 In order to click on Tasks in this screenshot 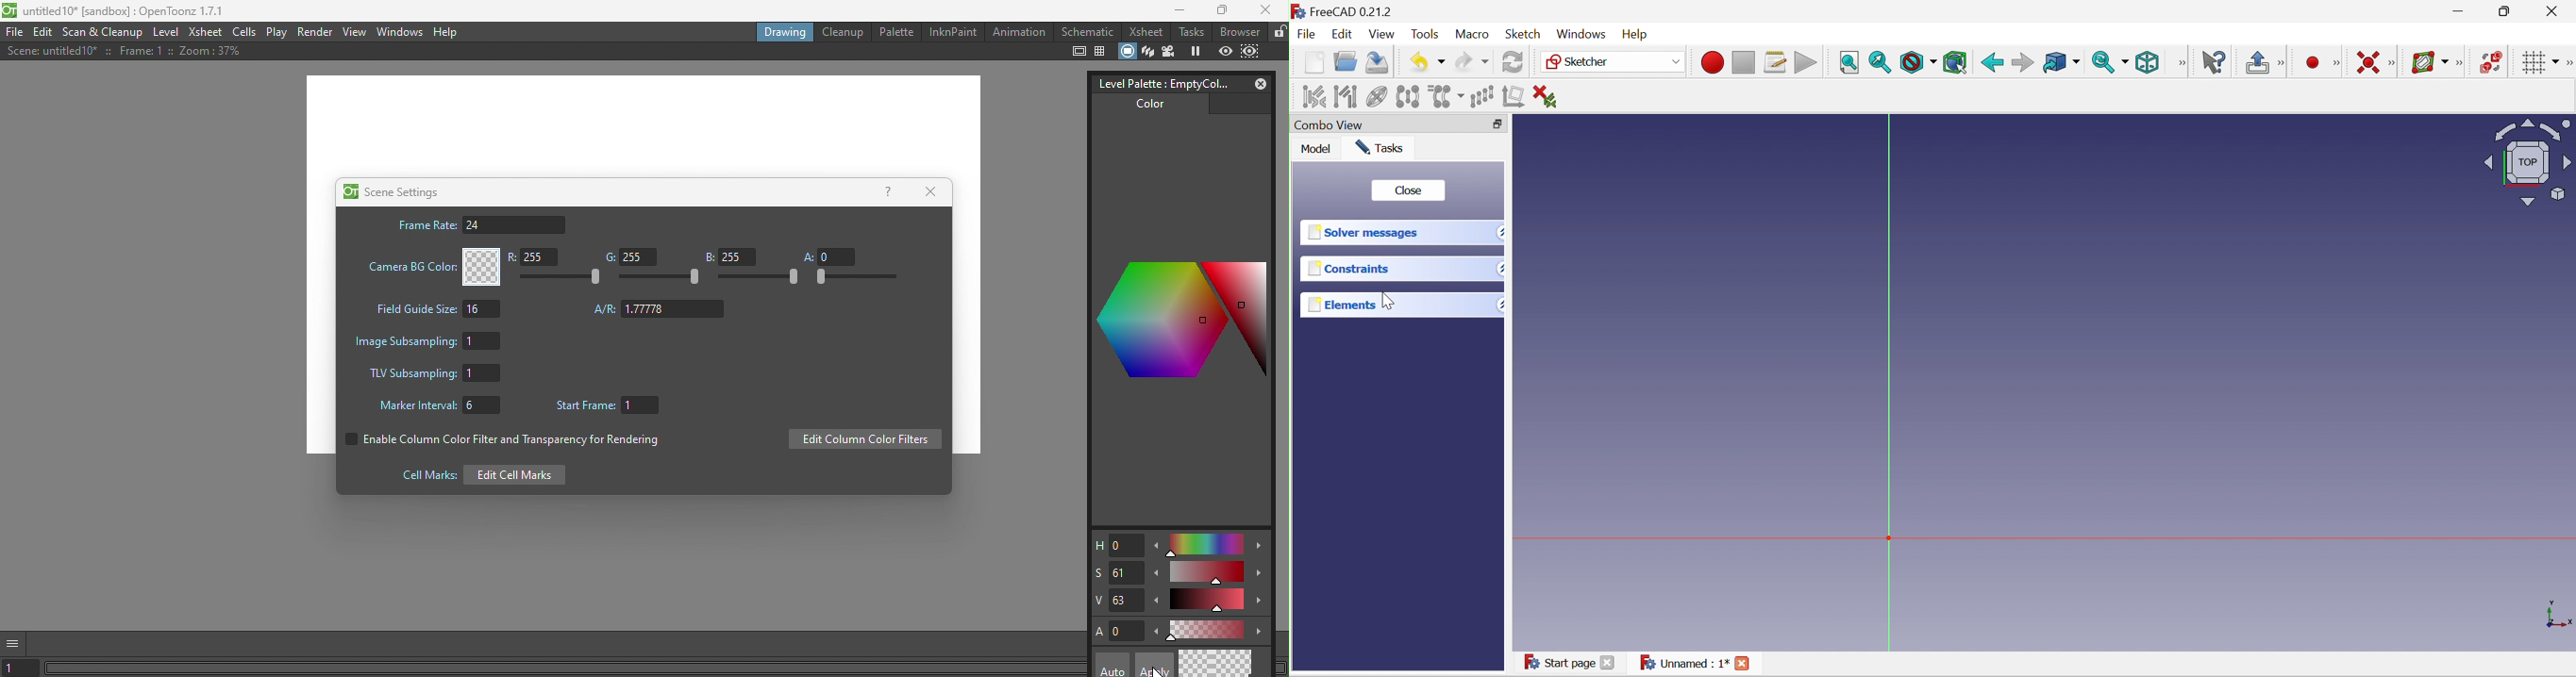, I will do `click(1380, 147)`.